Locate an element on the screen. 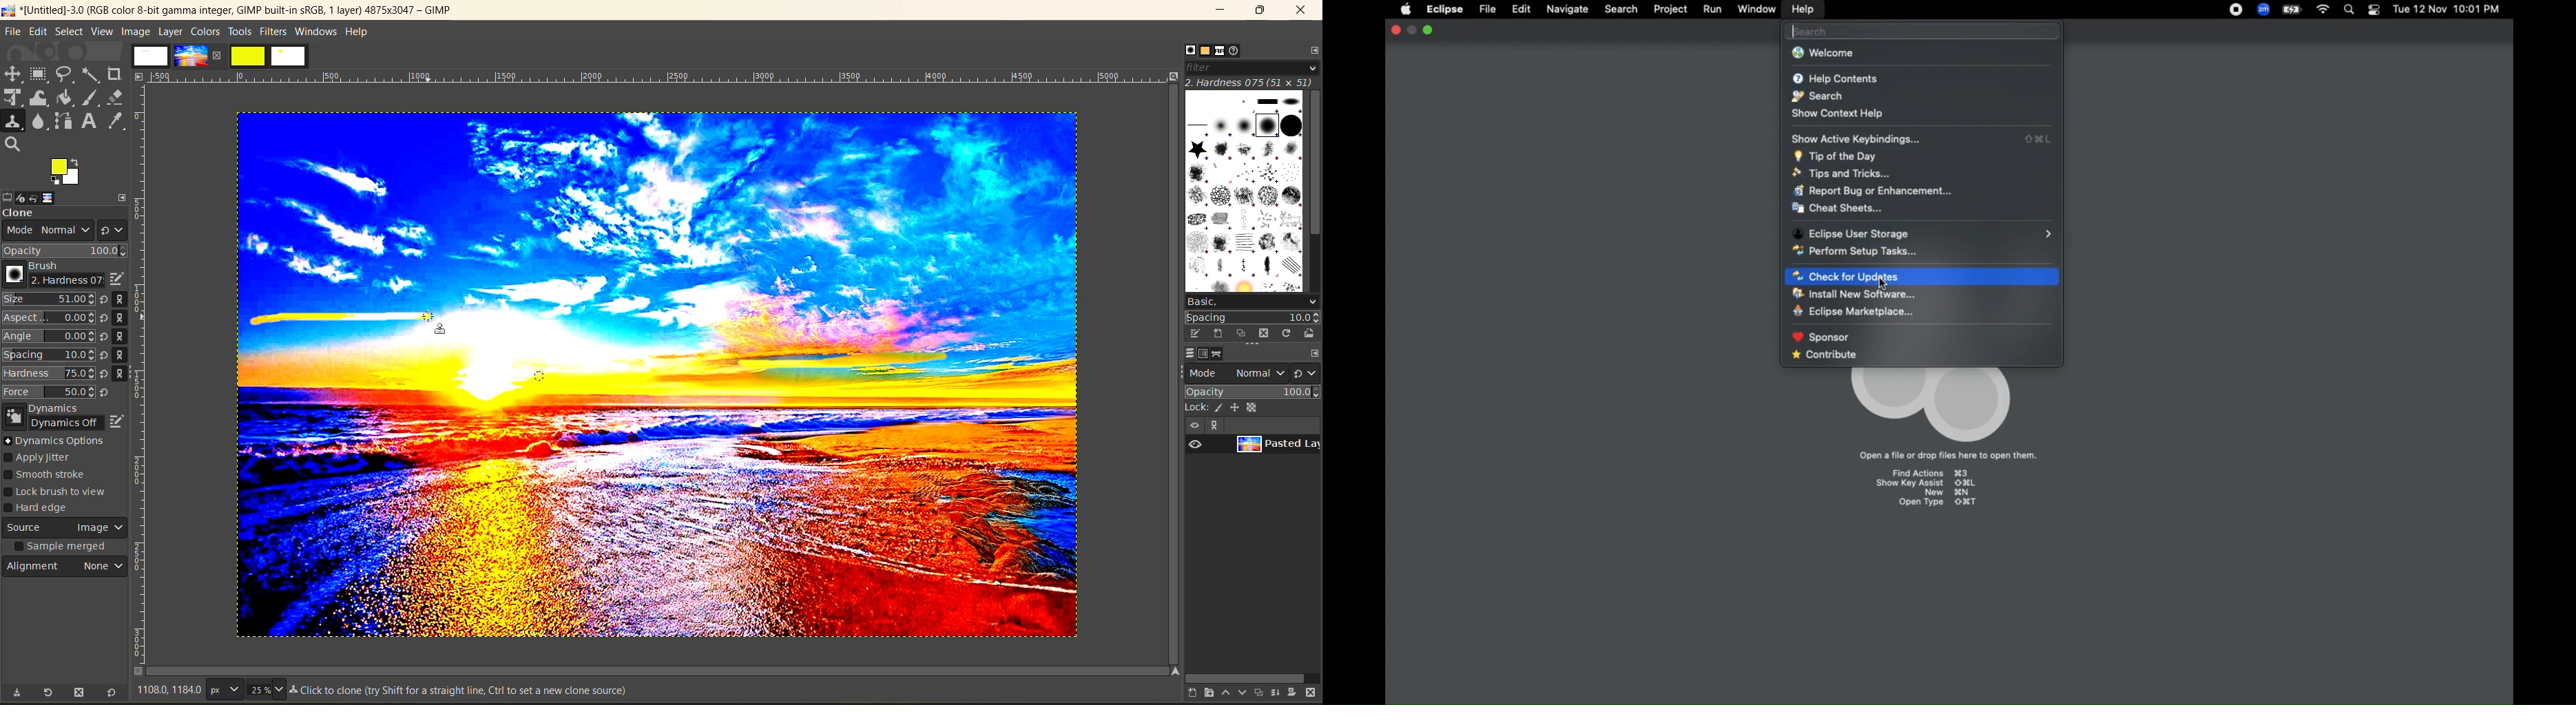 The height and width of the screenshot is (728, 2576). Recording is located at coordinates (2236, 10).